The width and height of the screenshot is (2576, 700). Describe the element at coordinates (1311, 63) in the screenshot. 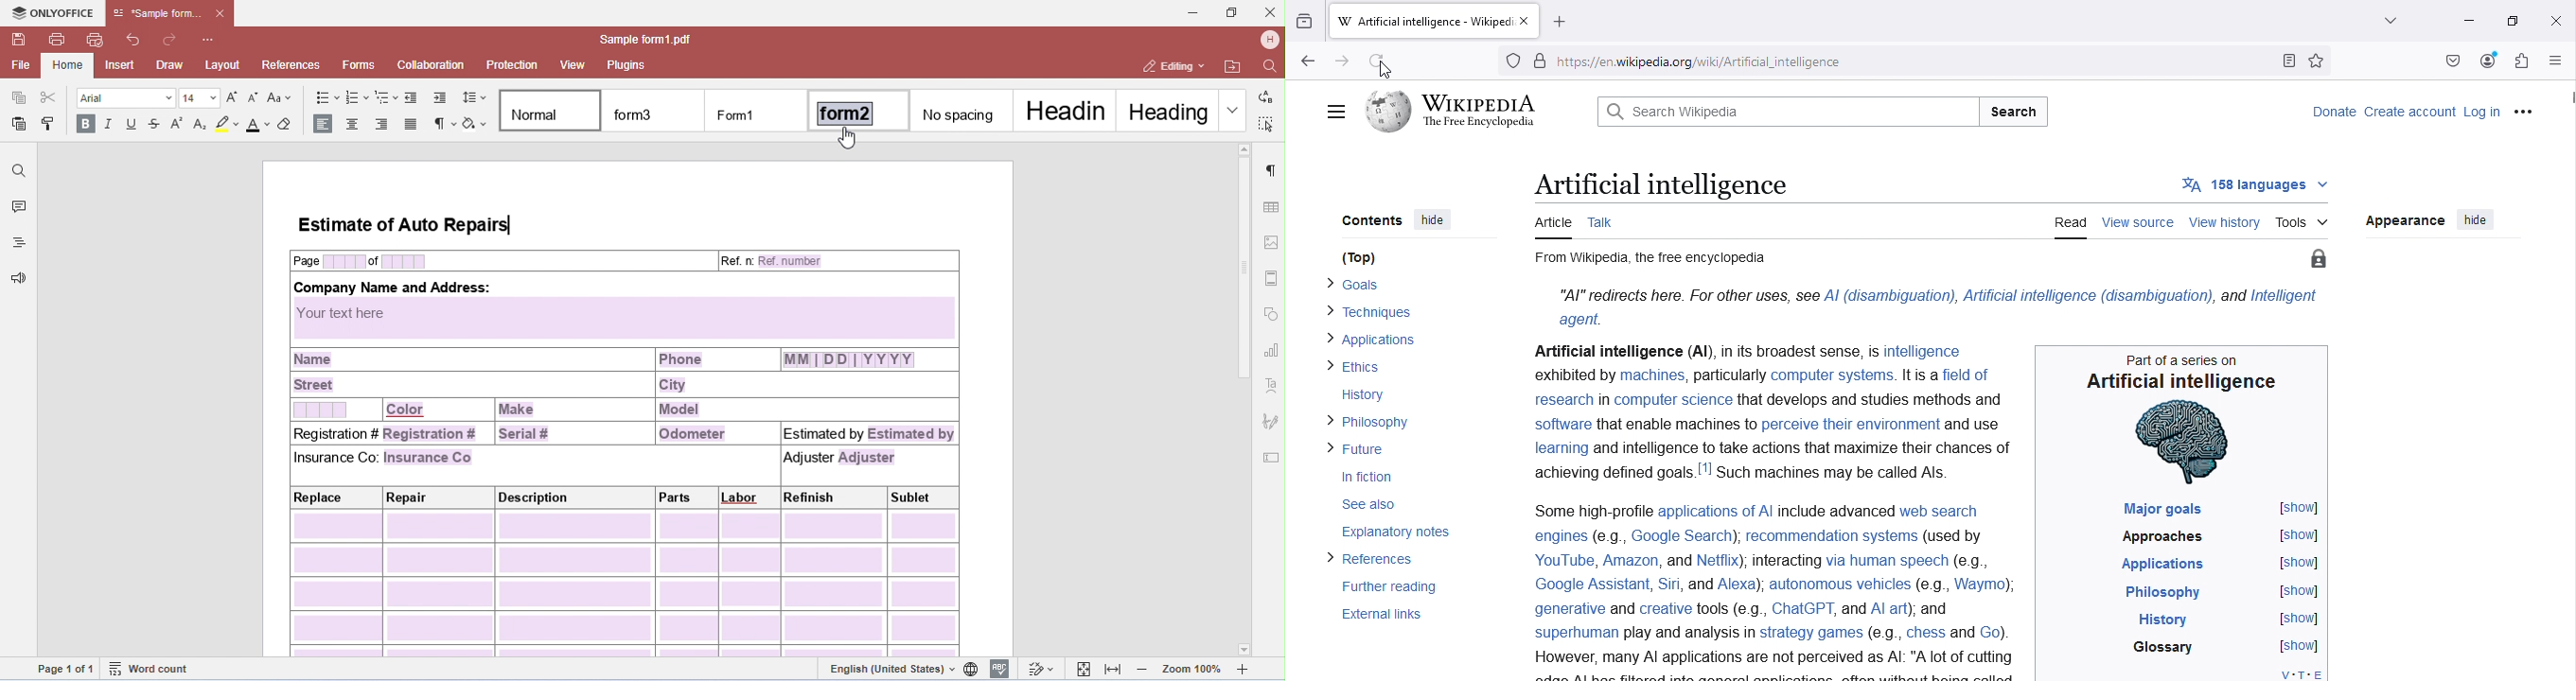

I see `Go back to one page` at that location.